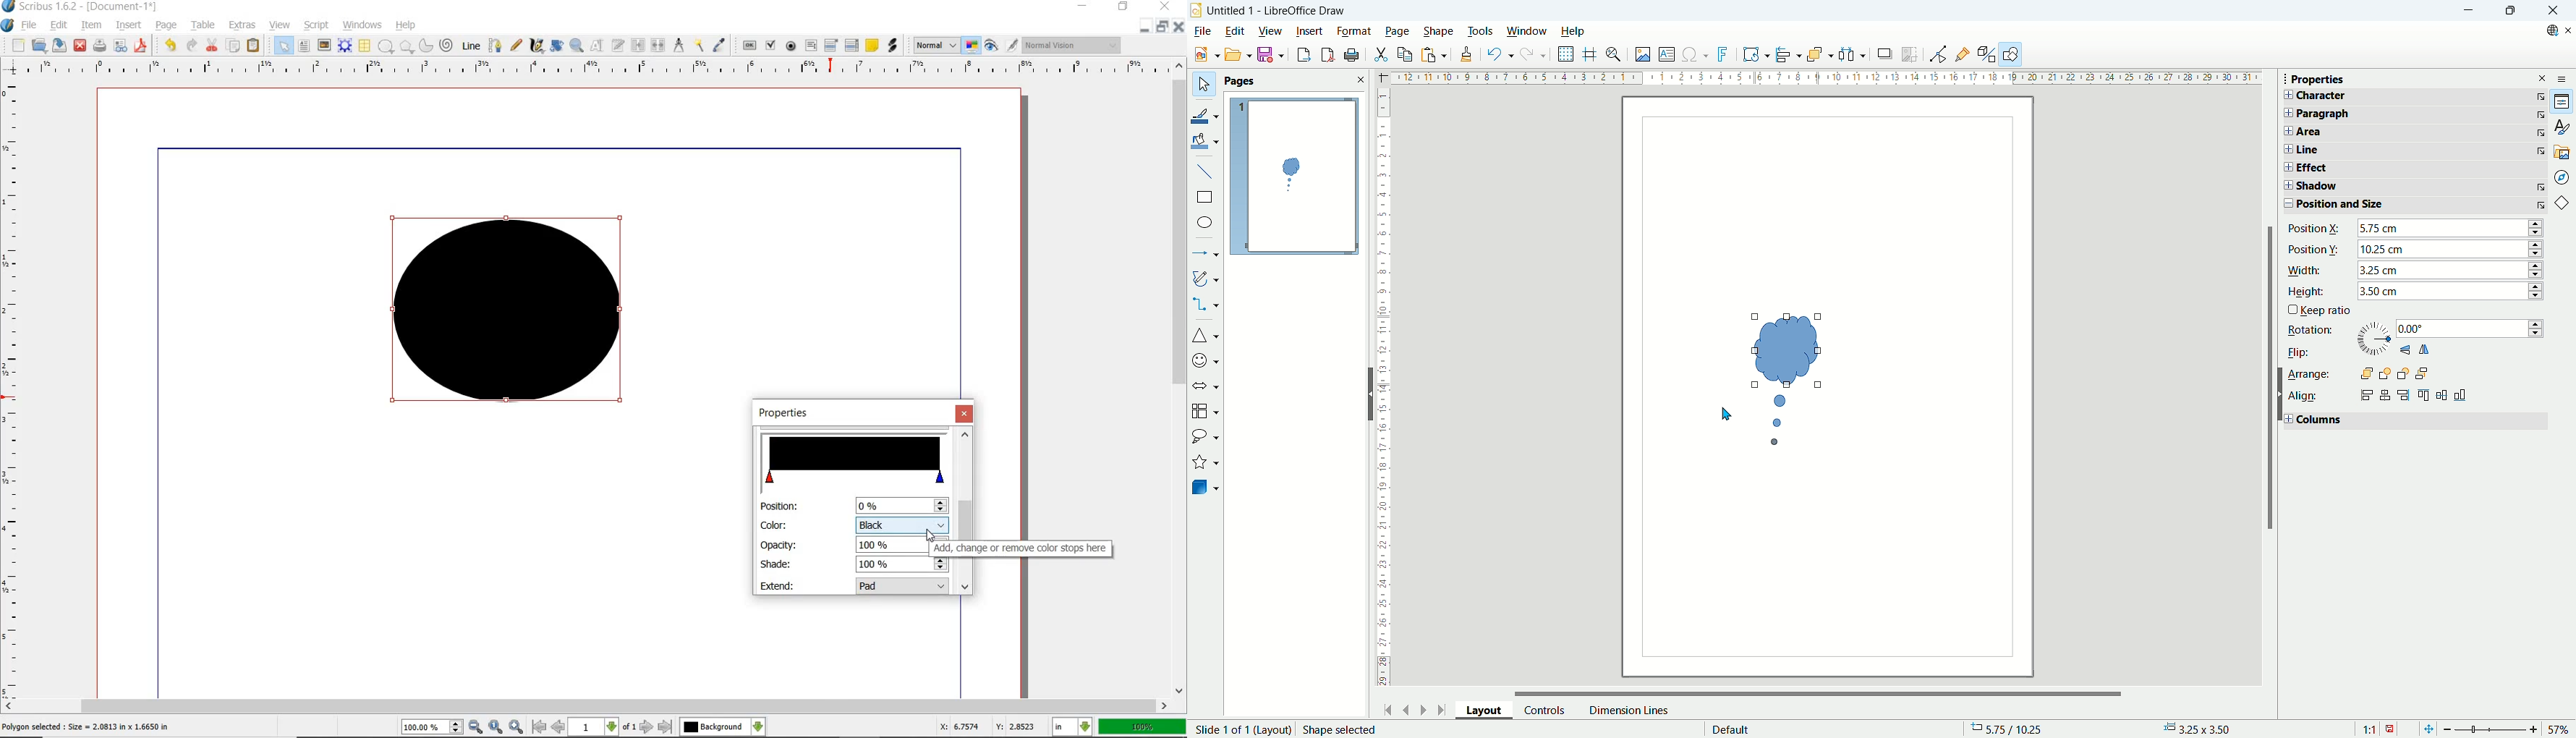  What do you see at coordinates (856, 460) in the screenshot?
I see `color stop` at bounding box center [856, 460].